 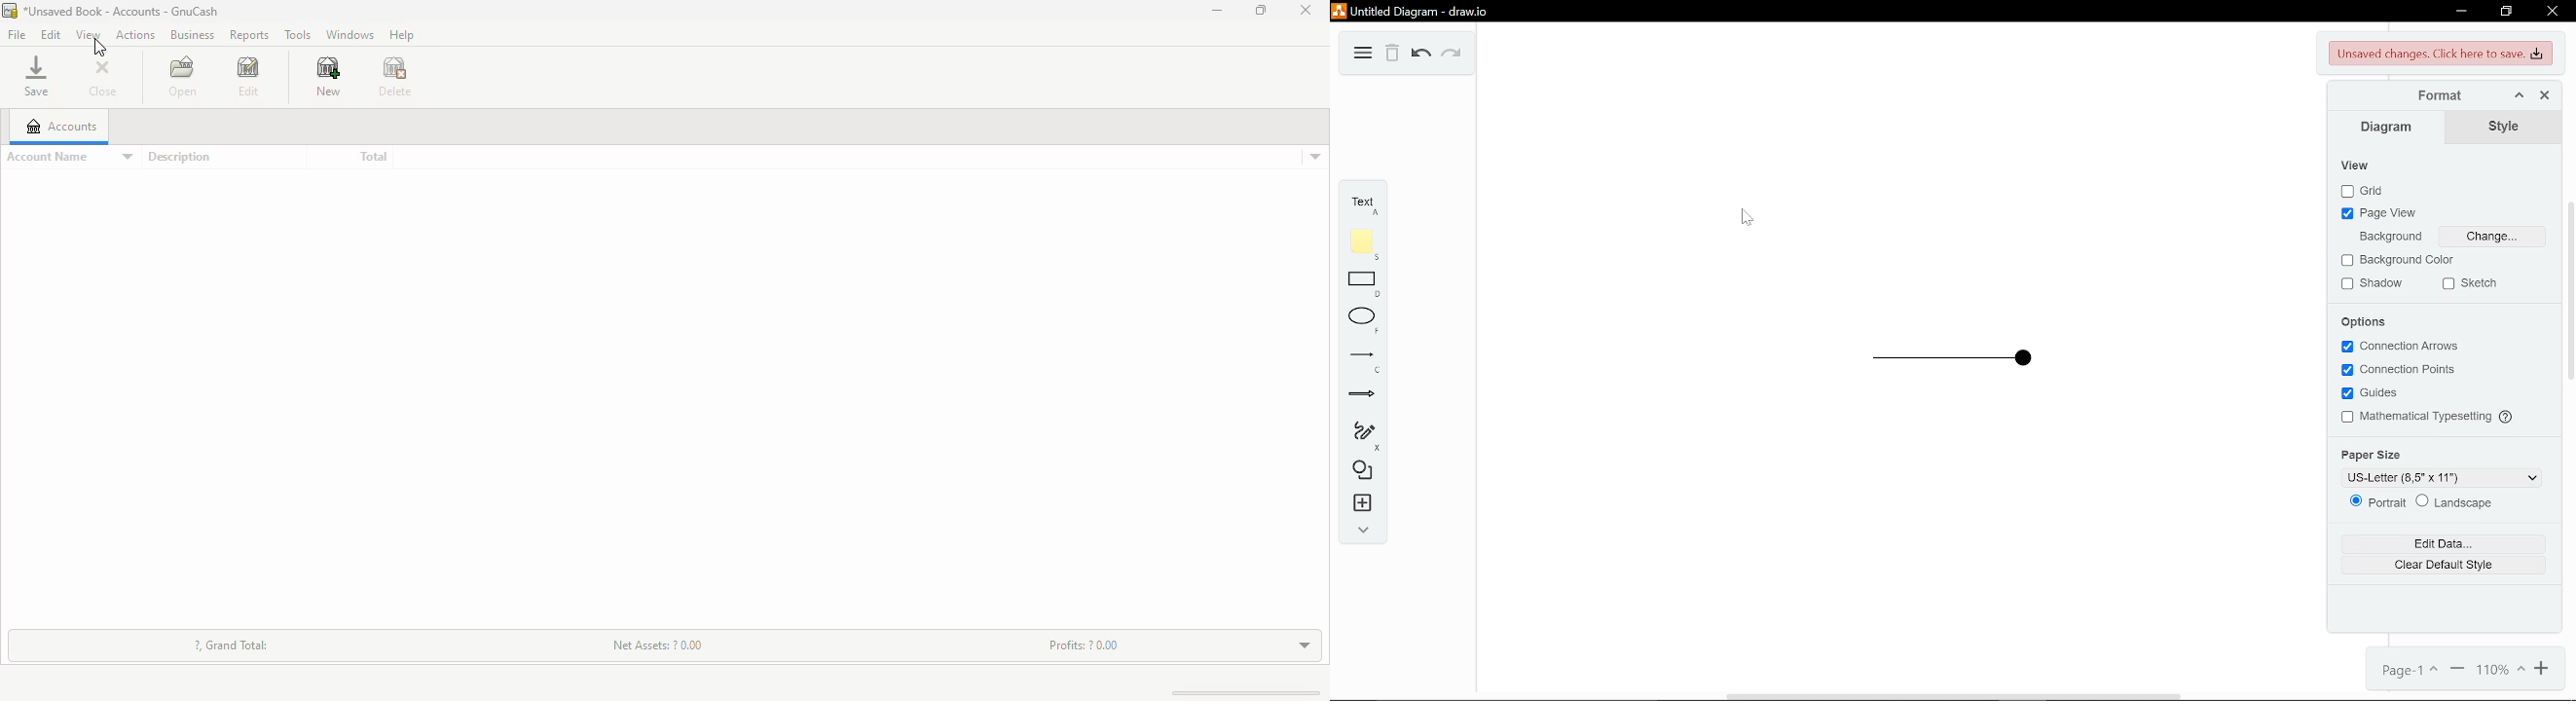 What do you see at coordinates (1420, 54) in the screenshot?
I see `Undo` at bounding box center [1420, 54].